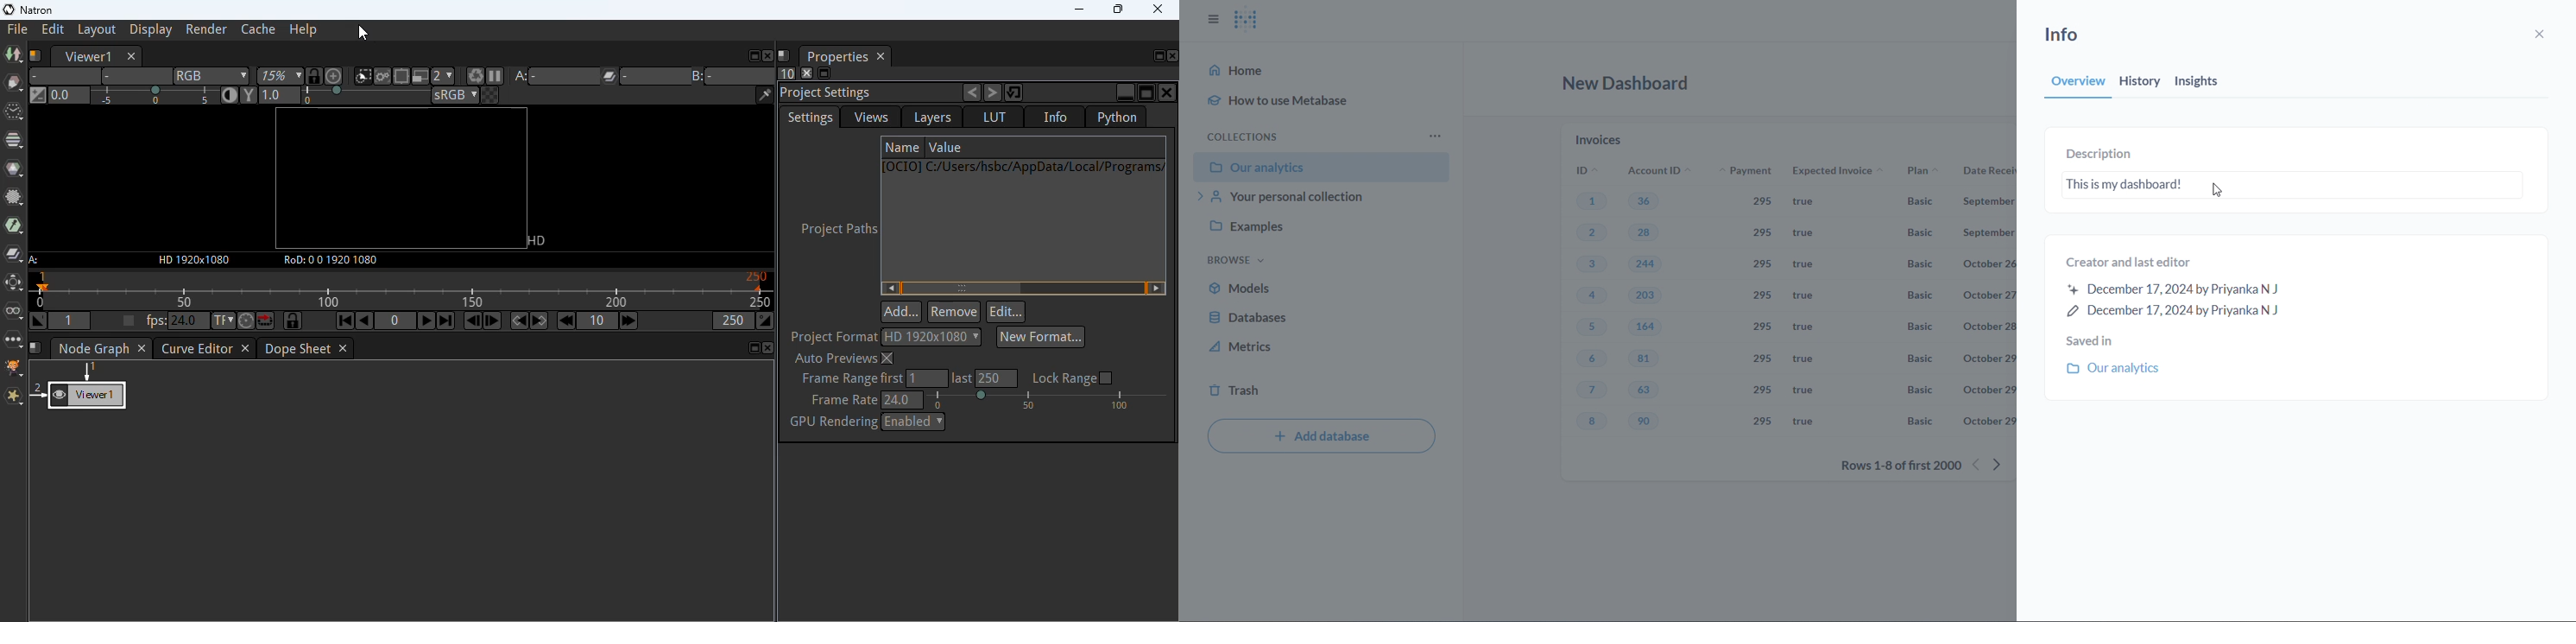 The width and height of the screenshot is (2576, 644). What do you see at coordinates (152, 30) in the screenshot?
I see `display` at bounding box center [152, 30].